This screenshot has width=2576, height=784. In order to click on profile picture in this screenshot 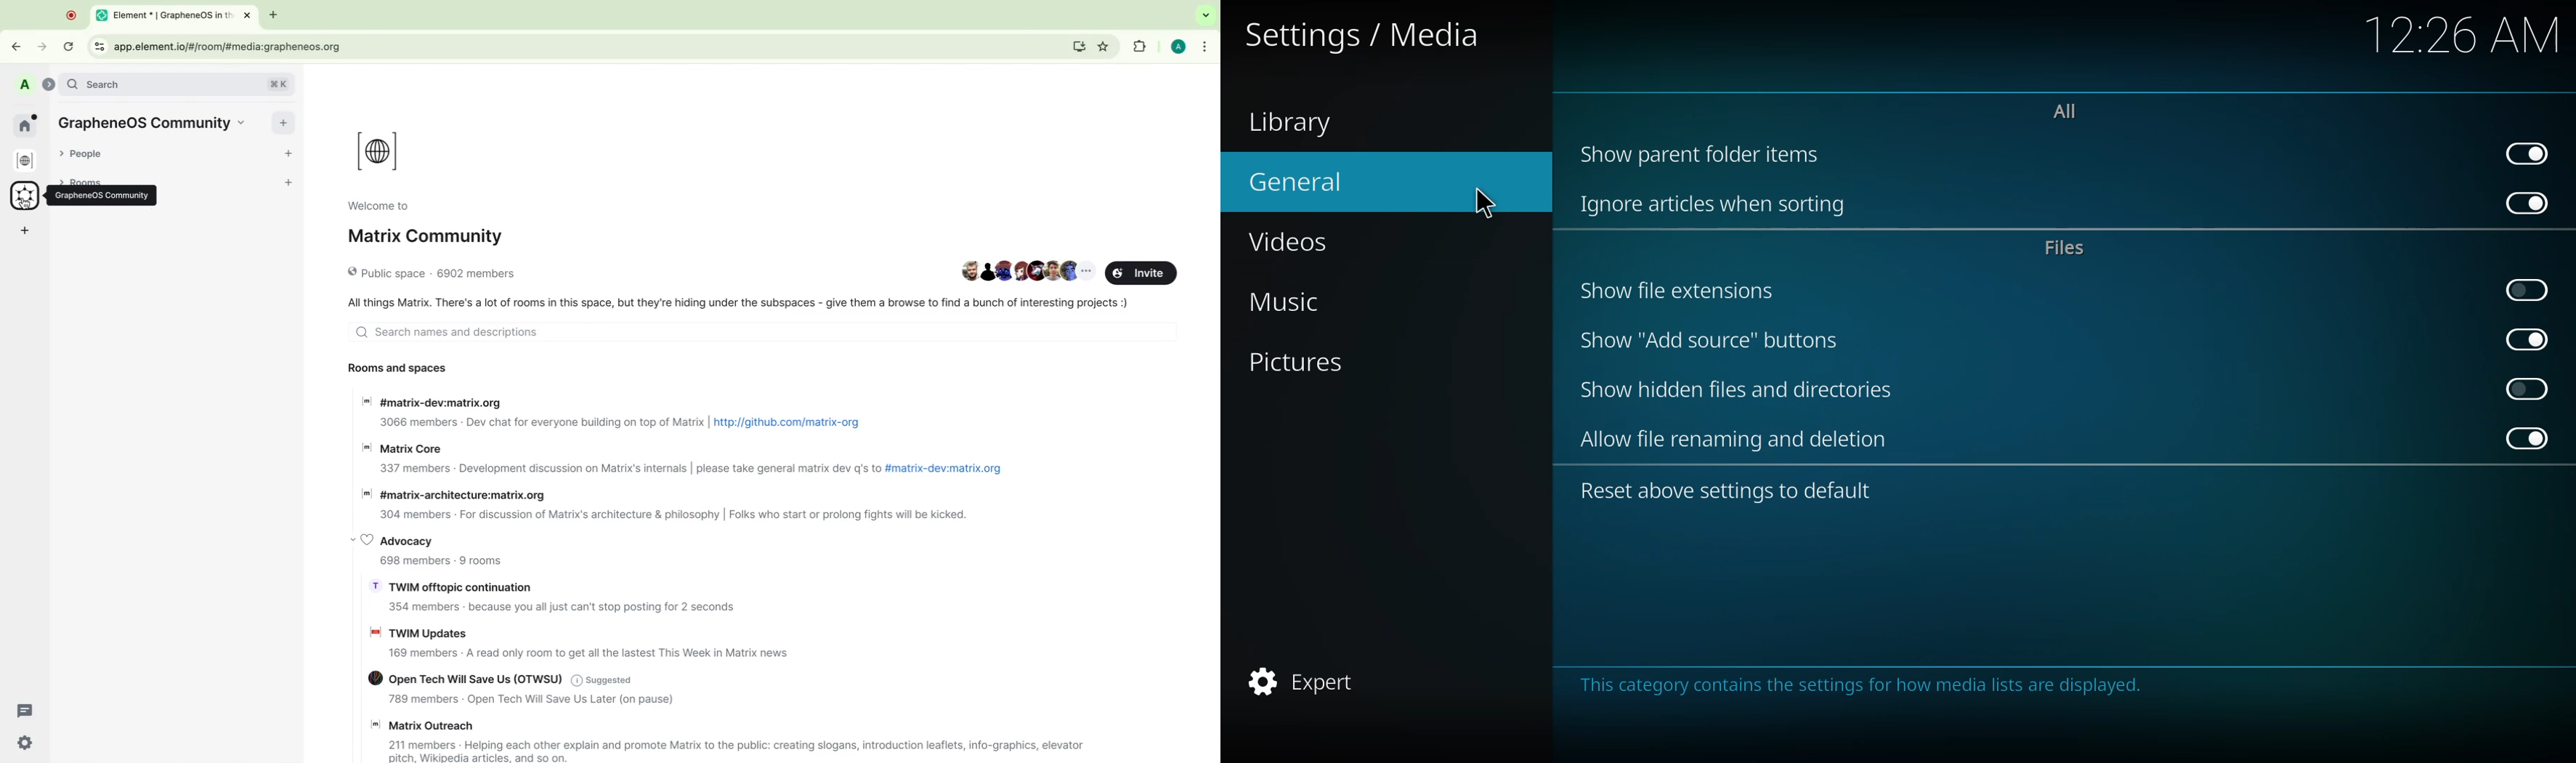, I will do `click(24, 84)`.